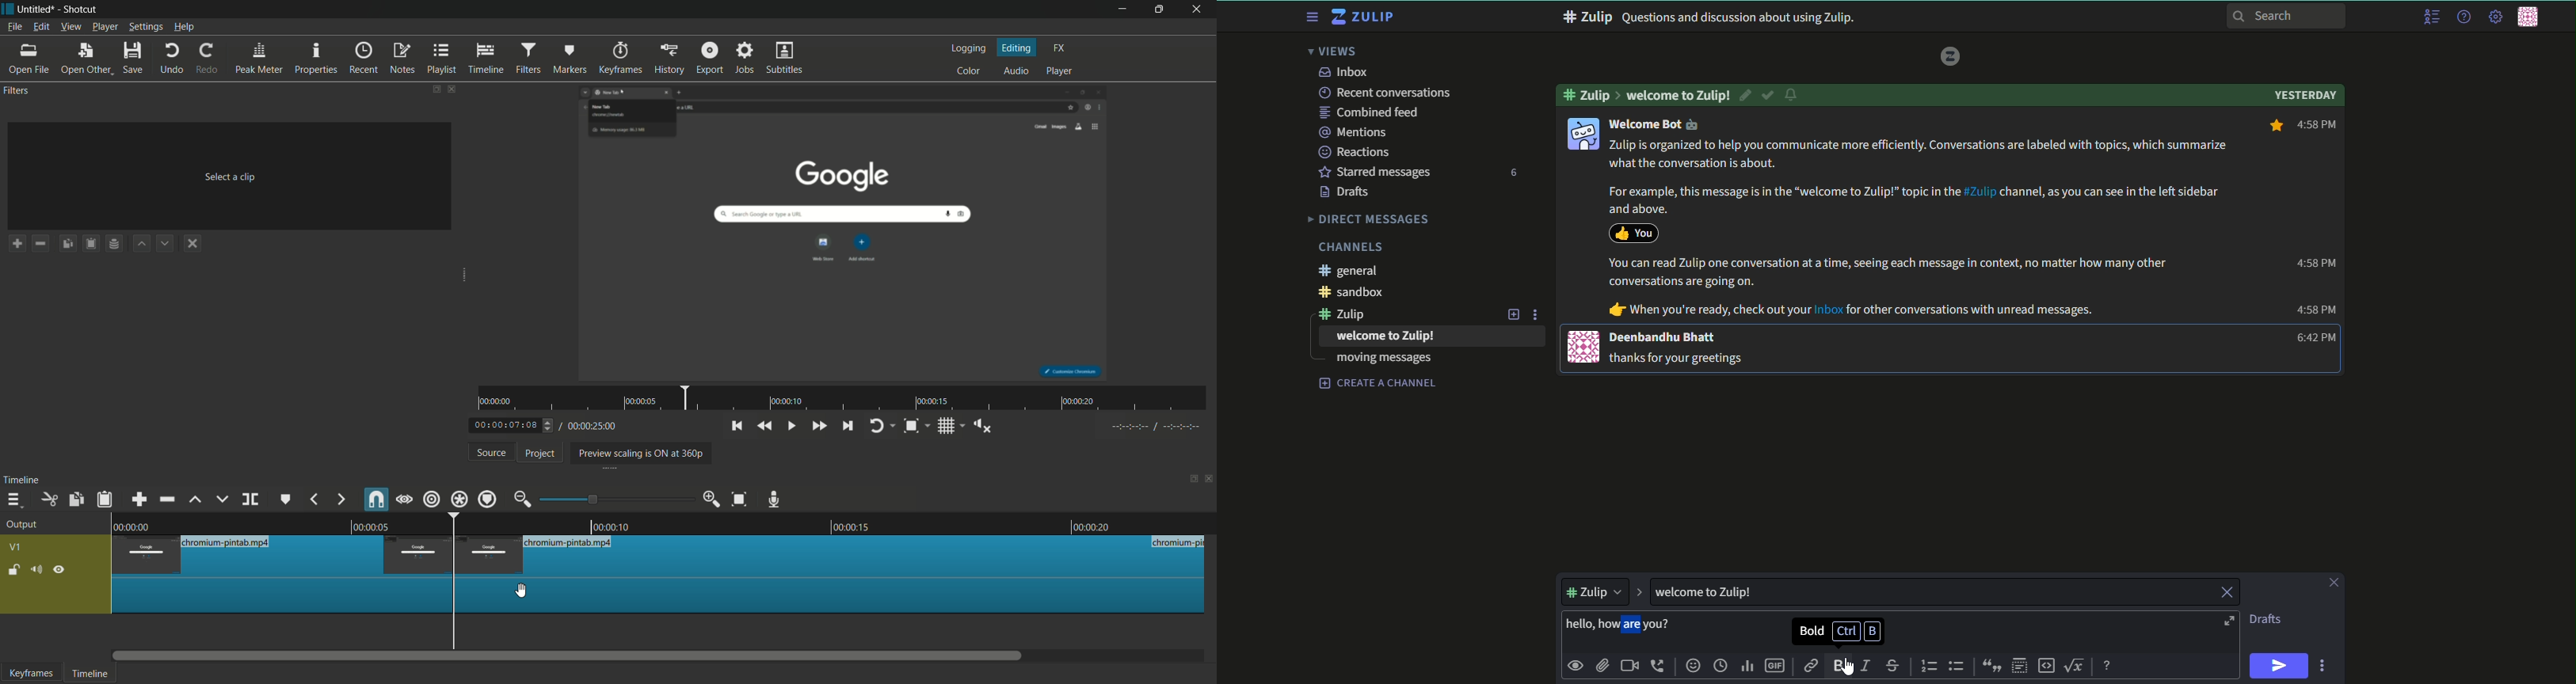 This screenshot has height=700, width=2576. What do you see at coordinates (342, 500) in the screenshot?
I see `next marker` at bounding box center [342, 500].